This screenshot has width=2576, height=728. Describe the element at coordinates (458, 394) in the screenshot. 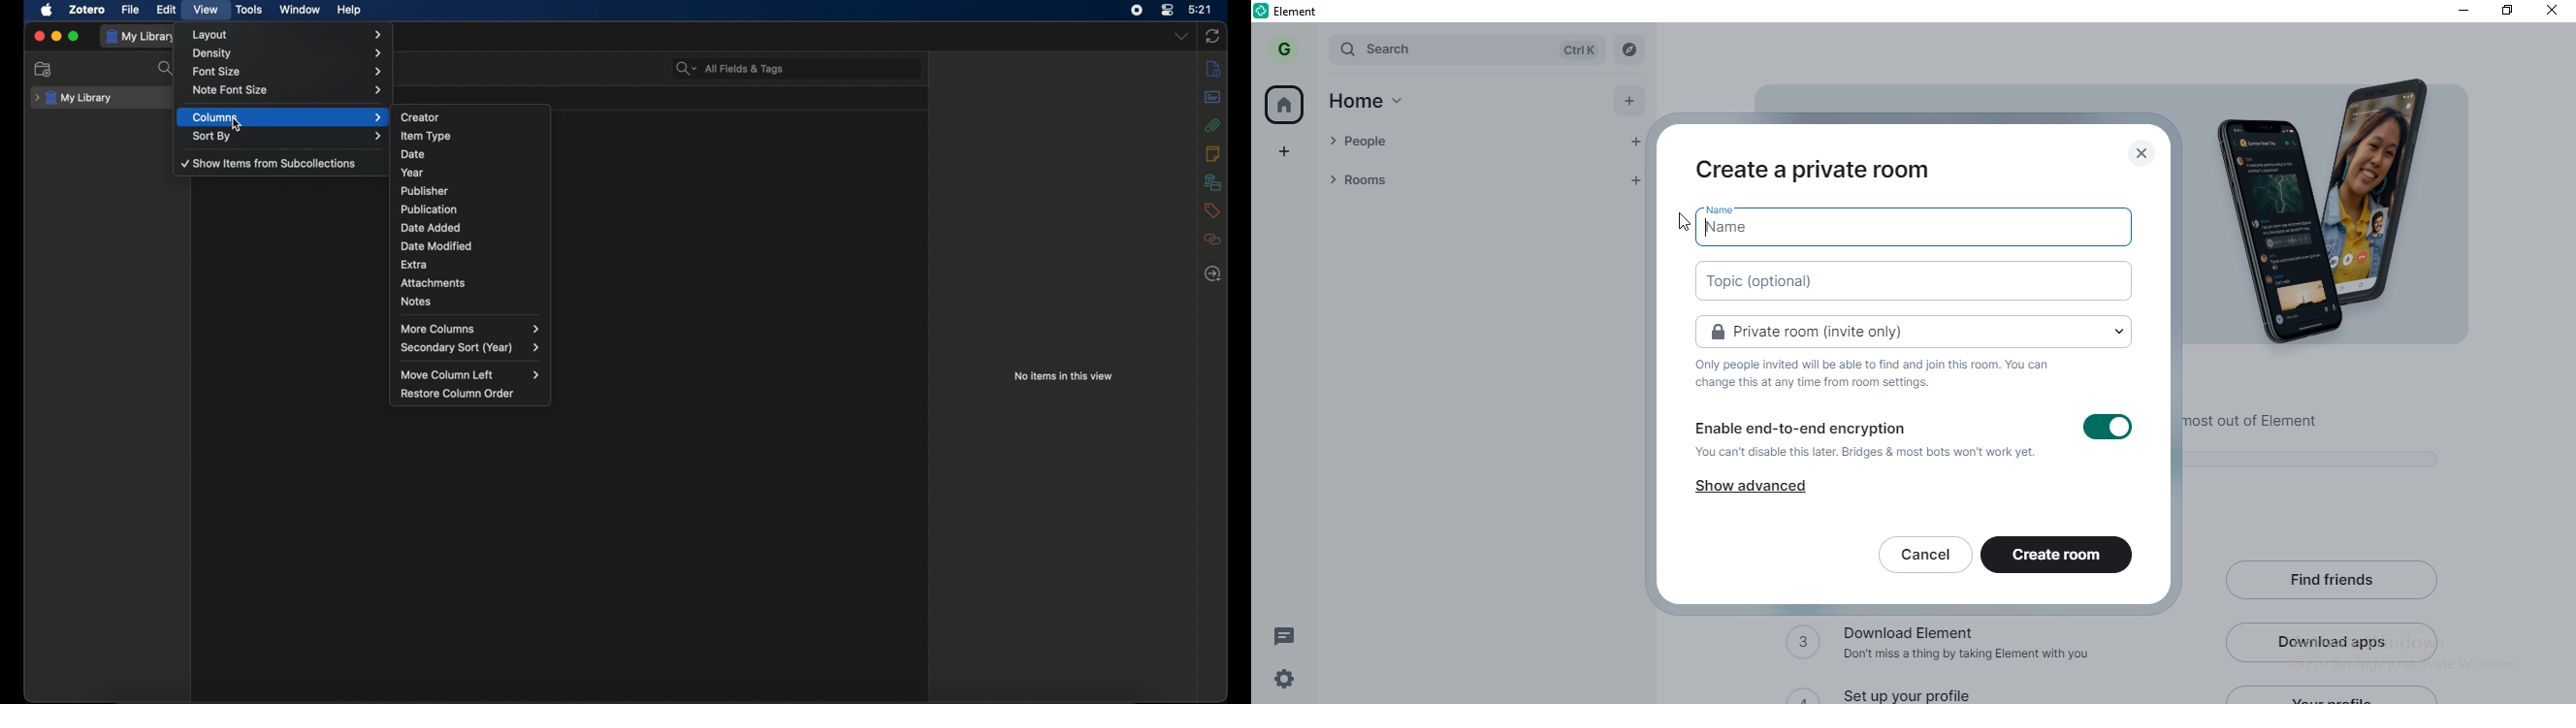

I see `restore column order` at that location.